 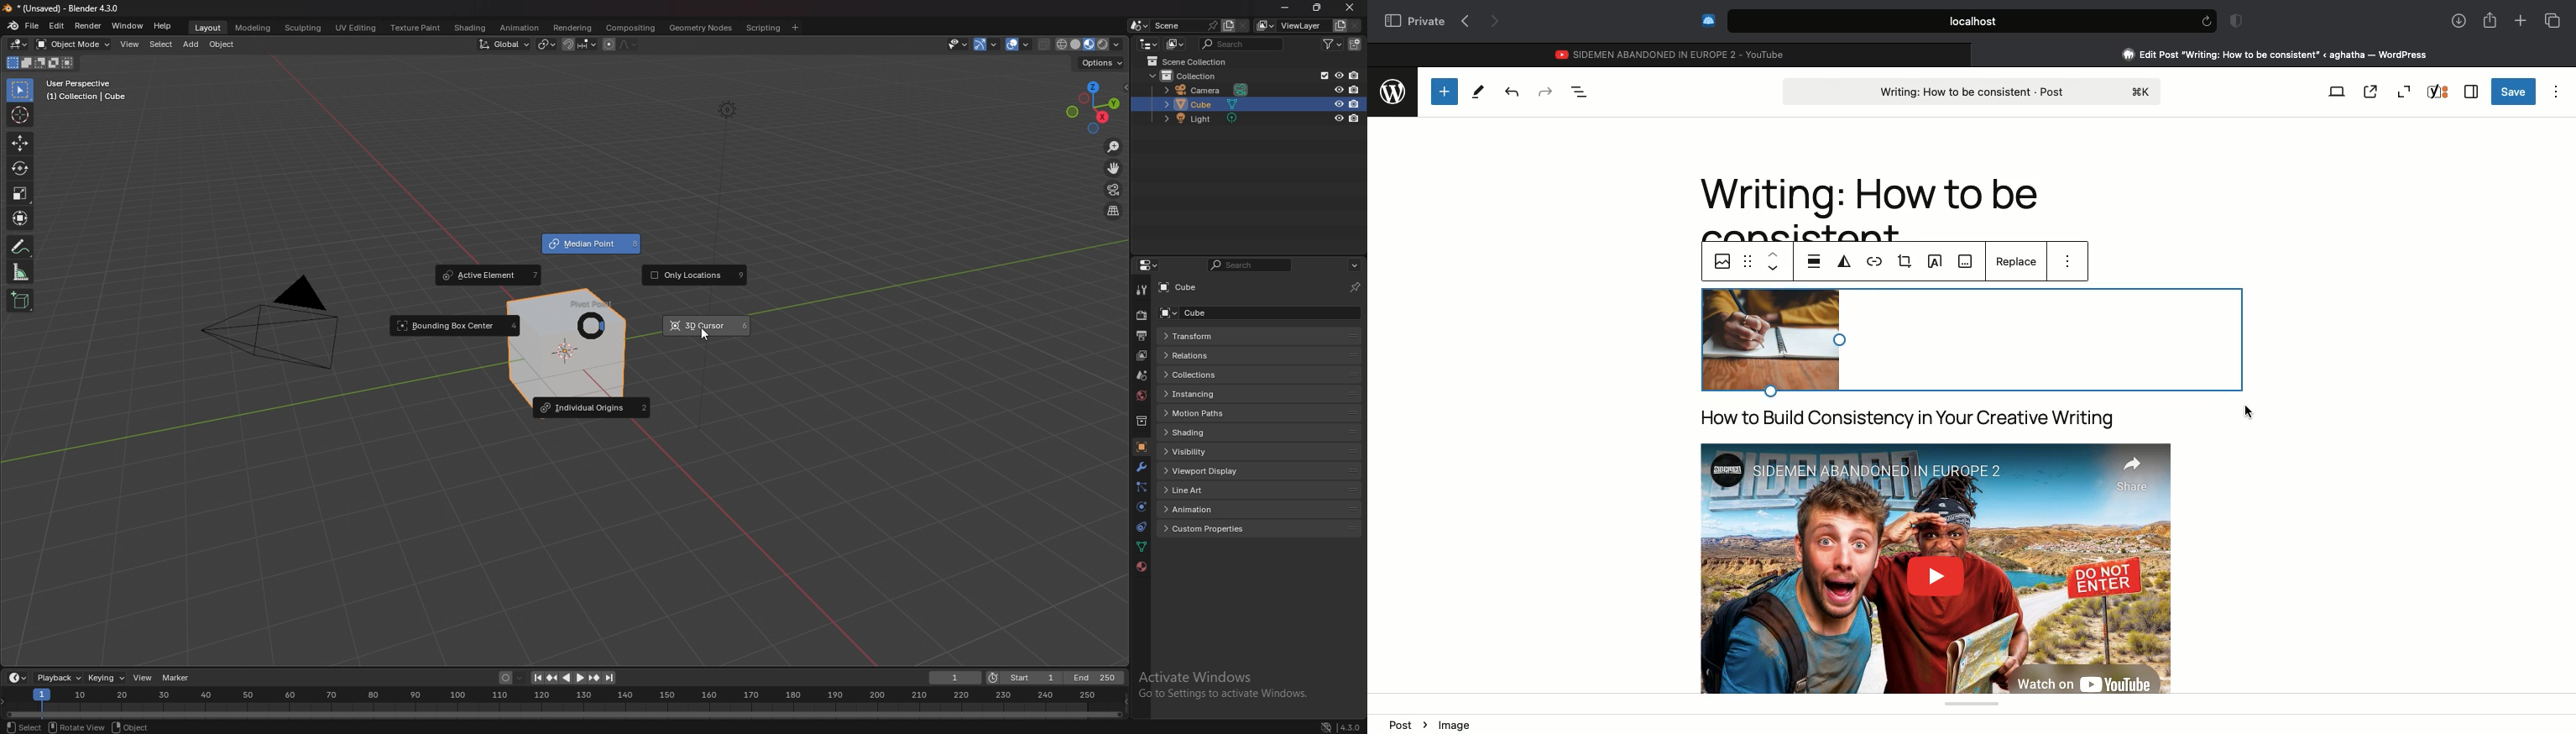 I want to click on jump to keyframe, so click(x=553, y=678).